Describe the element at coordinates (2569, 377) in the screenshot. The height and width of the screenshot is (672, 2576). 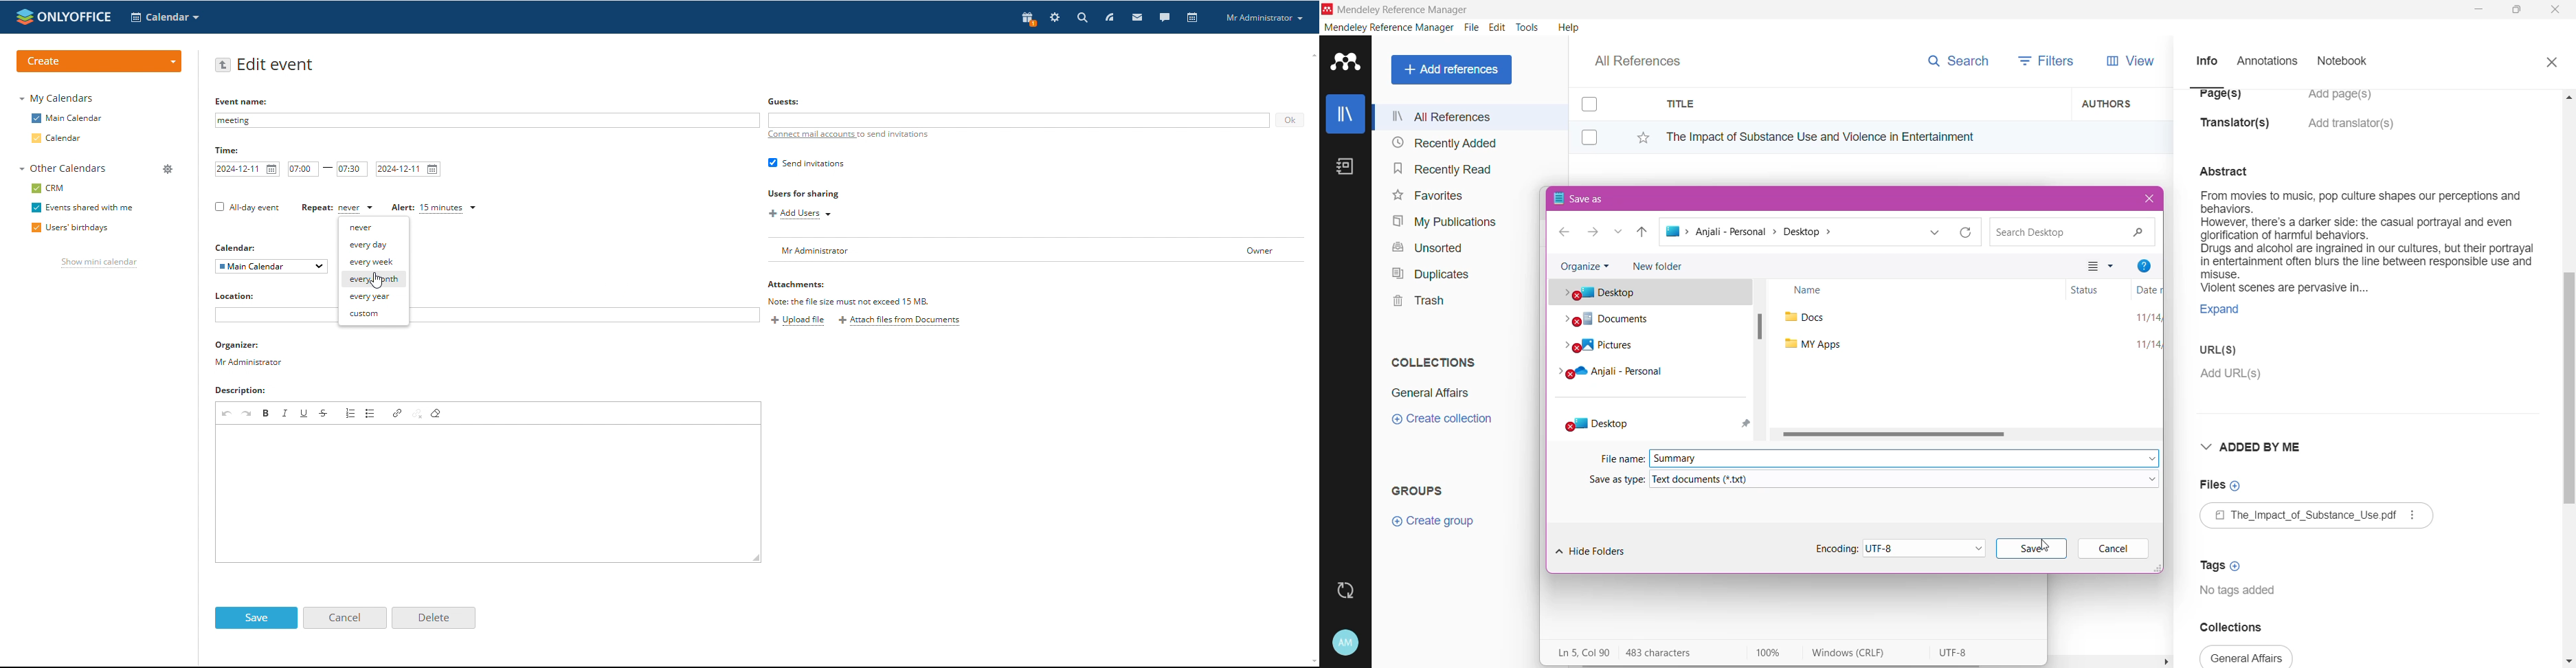
I see `Vertical Scroll Bar` at that location.